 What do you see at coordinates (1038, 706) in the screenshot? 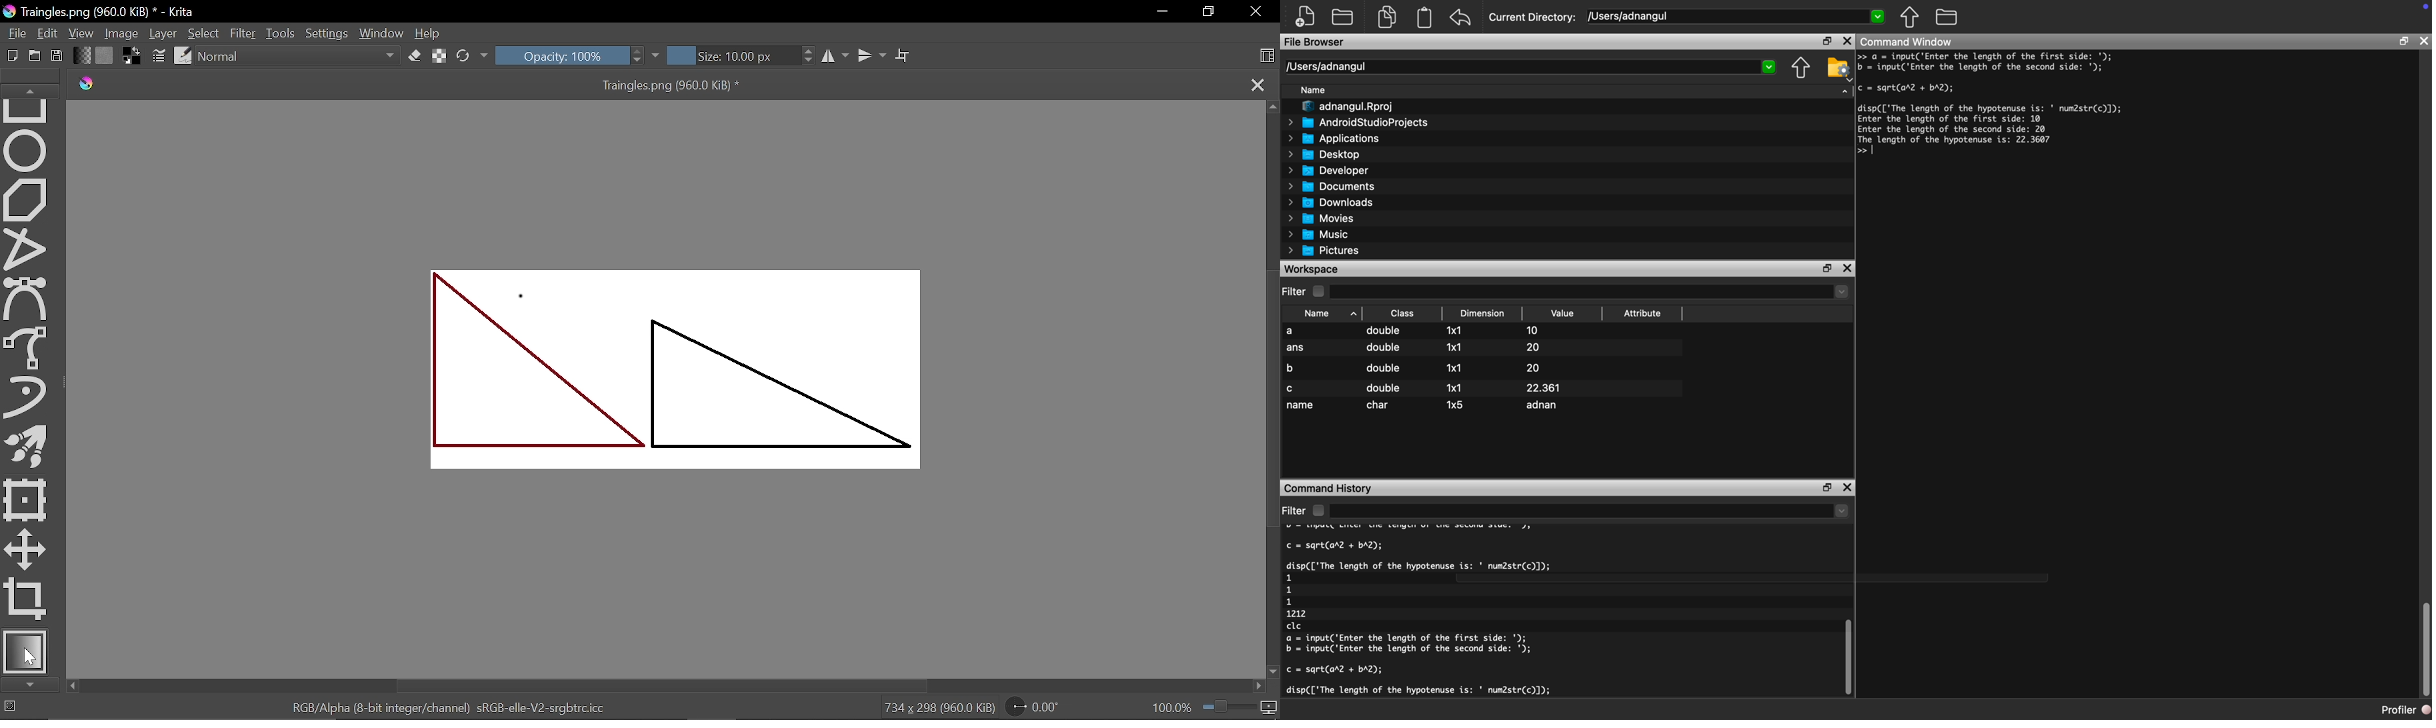
I see `Rotate` at bounding box center [1038, 706].